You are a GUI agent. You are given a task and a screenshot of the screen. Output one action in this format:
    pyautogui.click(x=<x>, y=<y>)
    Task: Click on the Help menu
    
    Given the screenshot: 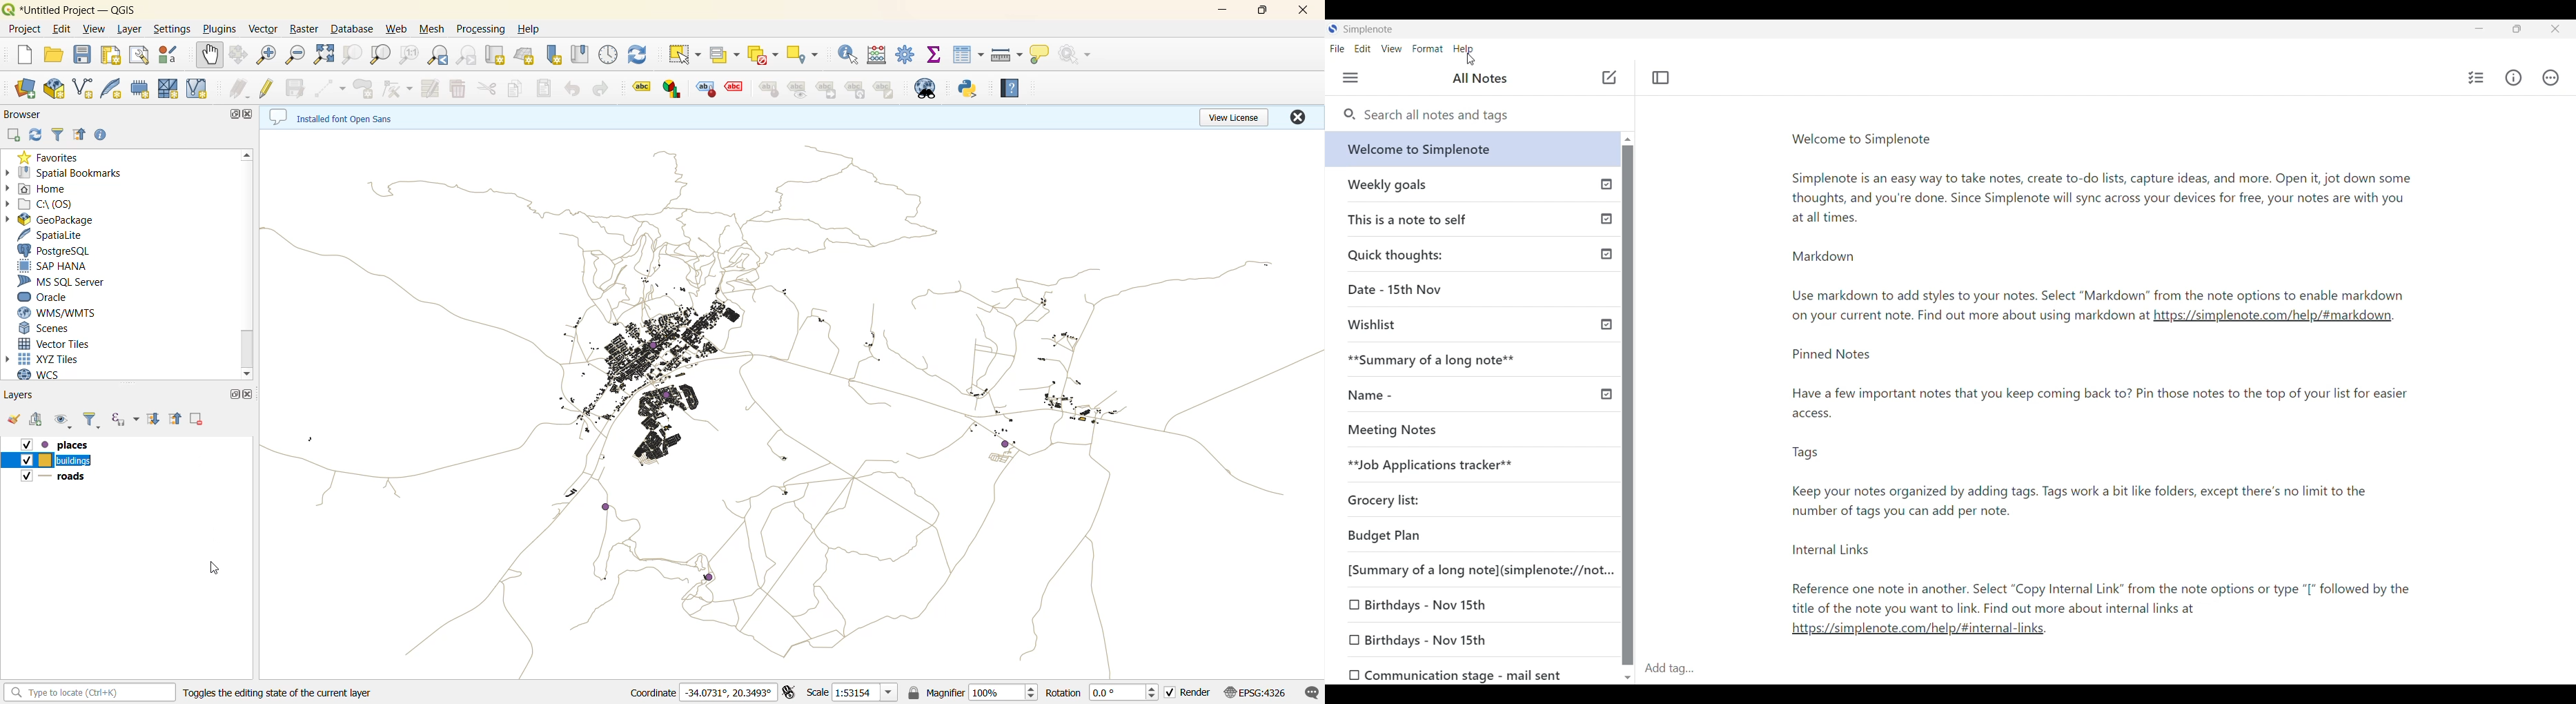 What is the action you would take?
    pyautogui.click(x=1464, y=50)
    